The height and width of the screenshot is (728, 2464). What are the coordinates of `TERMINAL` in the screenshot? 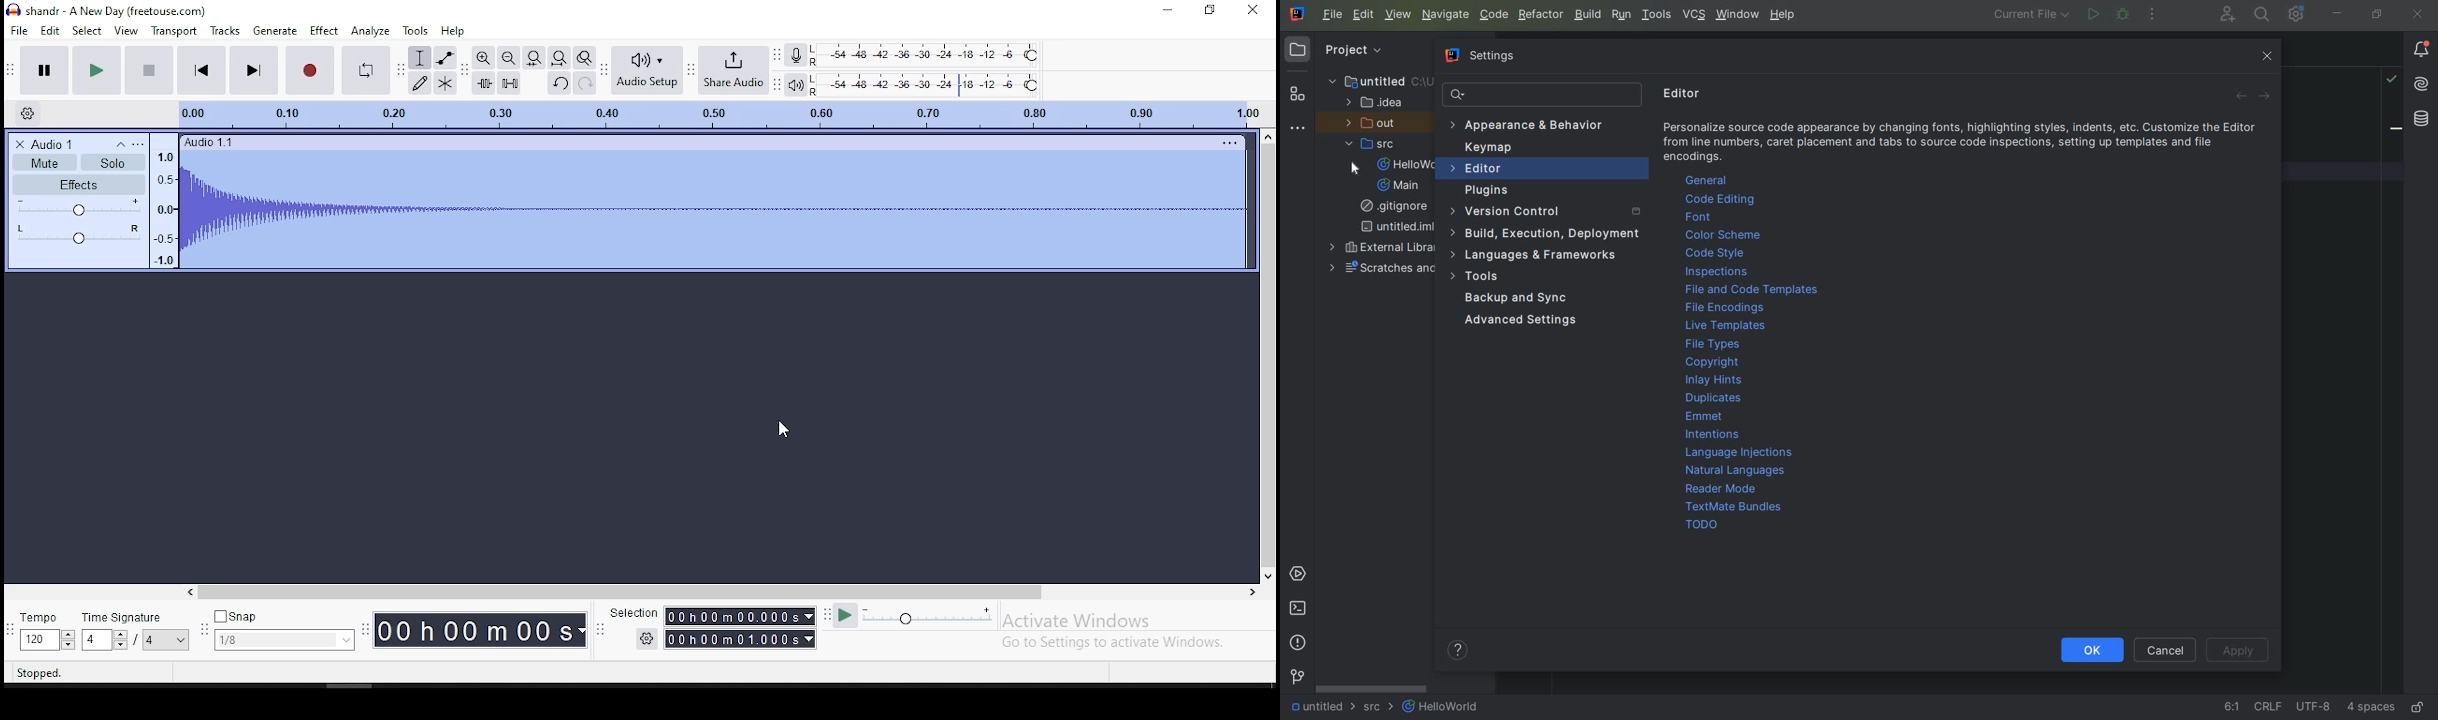 It's located at (1297, 609).